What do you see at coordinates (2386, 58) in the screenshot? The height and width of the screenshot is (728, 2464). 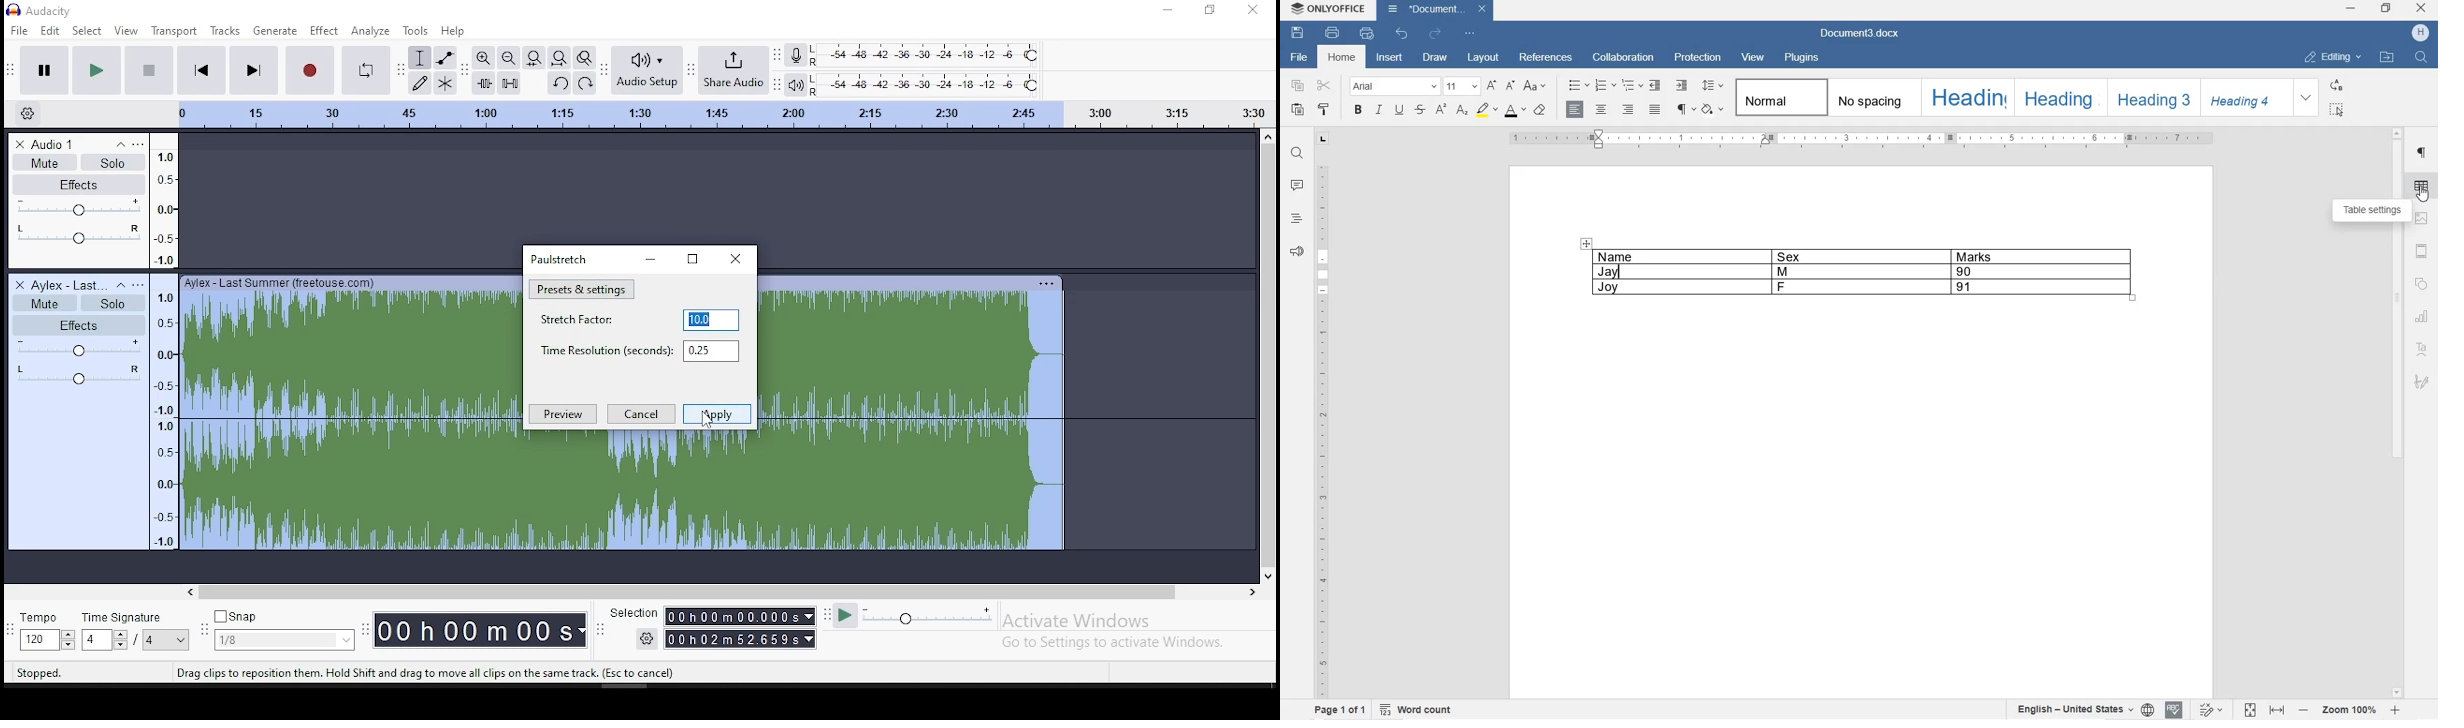 I see `OPEN FILE LOCATION` at bounding box center [2386, 58].